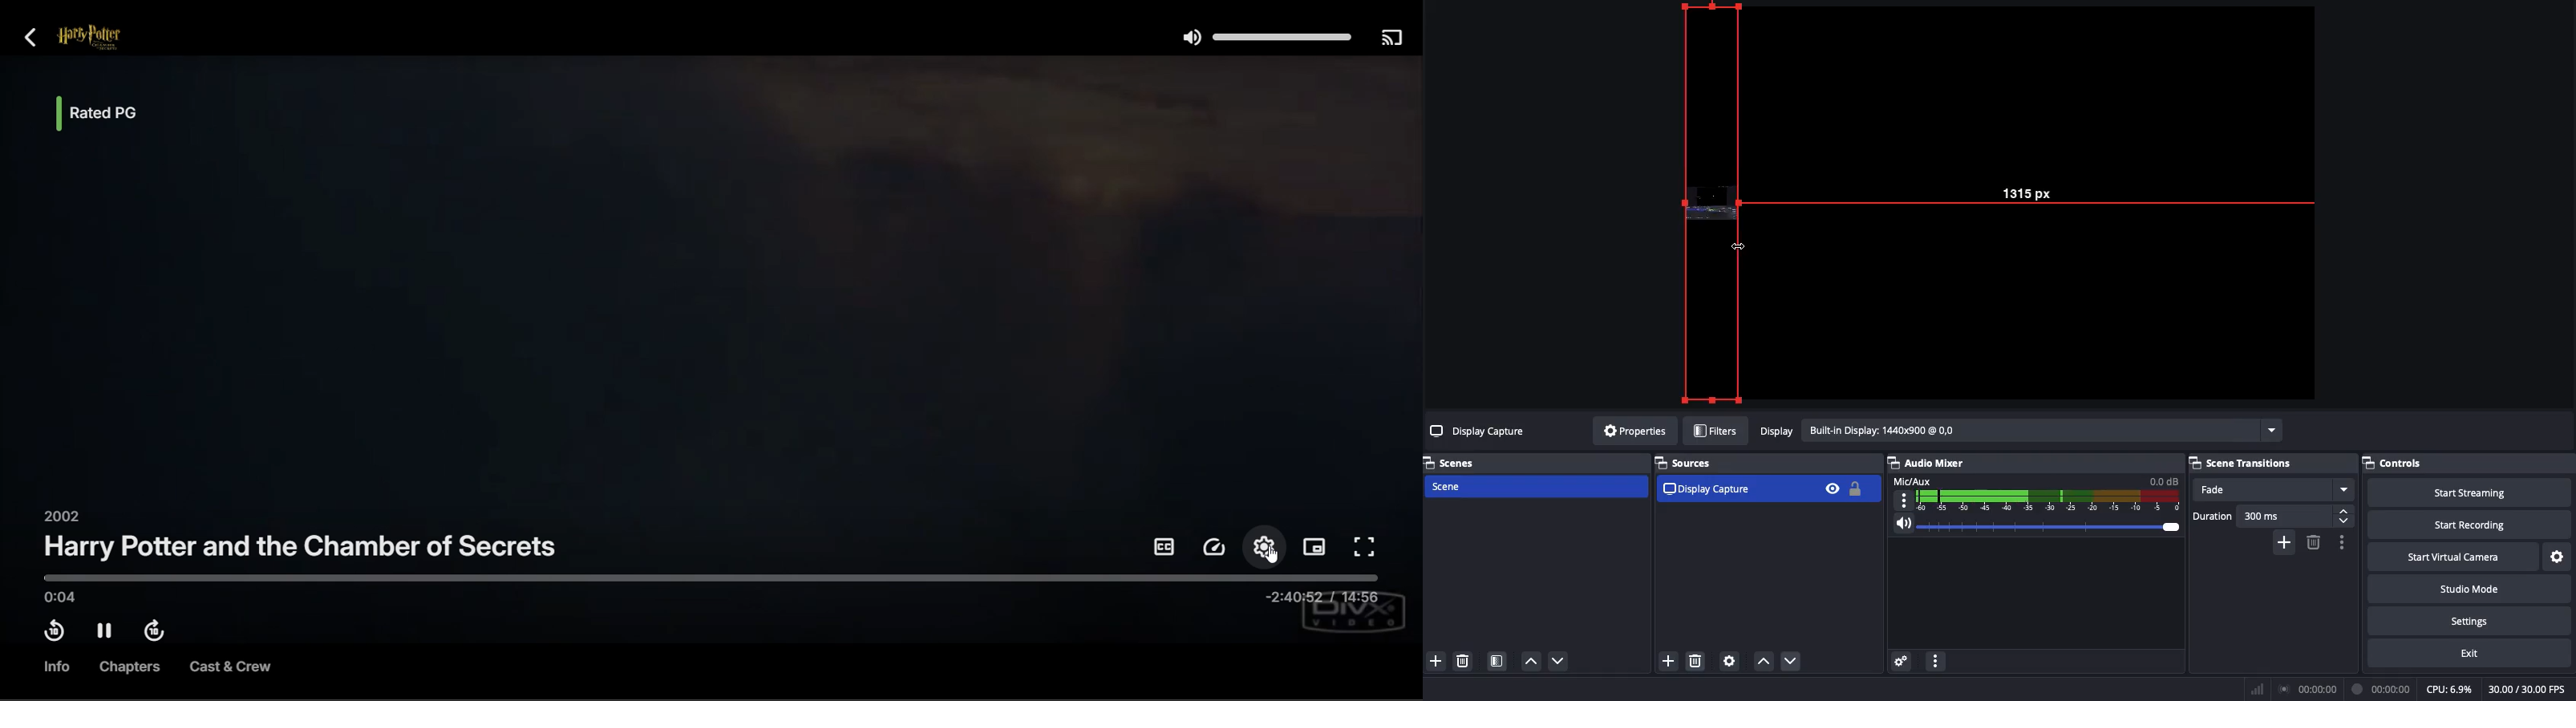  Describe the element at coordinates (1853, 488) in the screenshot. I see `Locked` at that location.